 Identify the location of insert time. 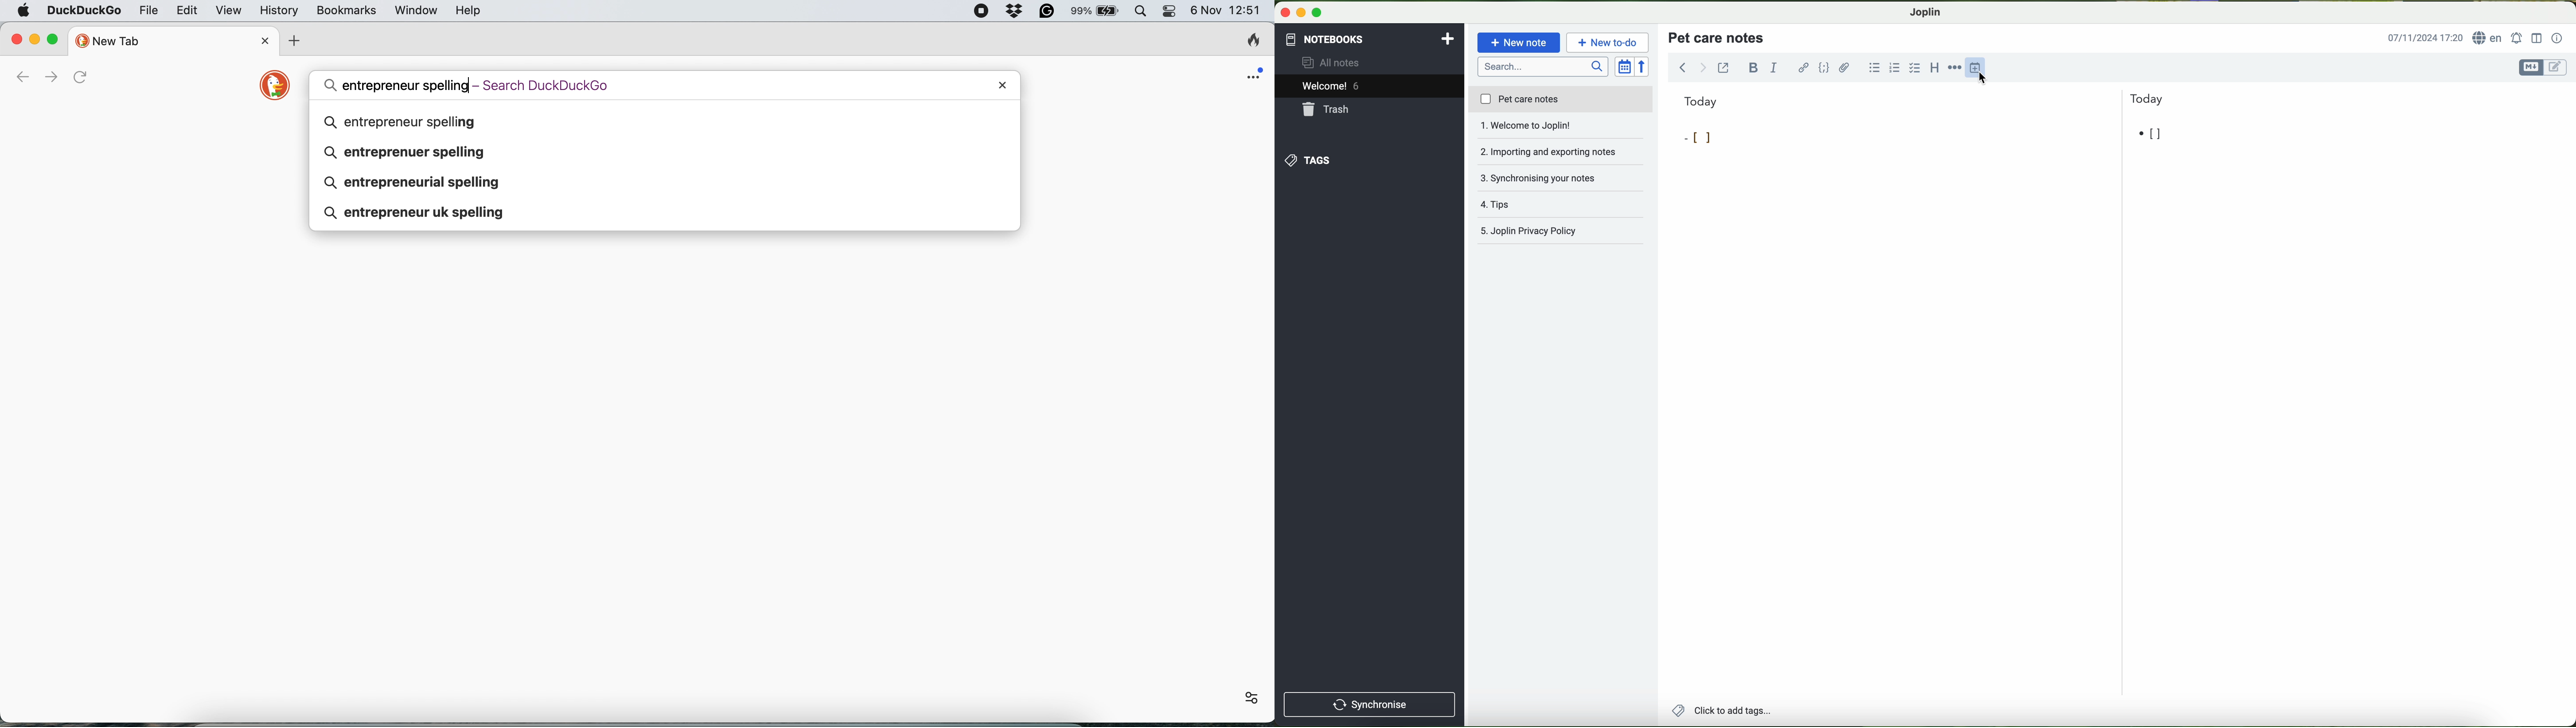
(1980, 67).